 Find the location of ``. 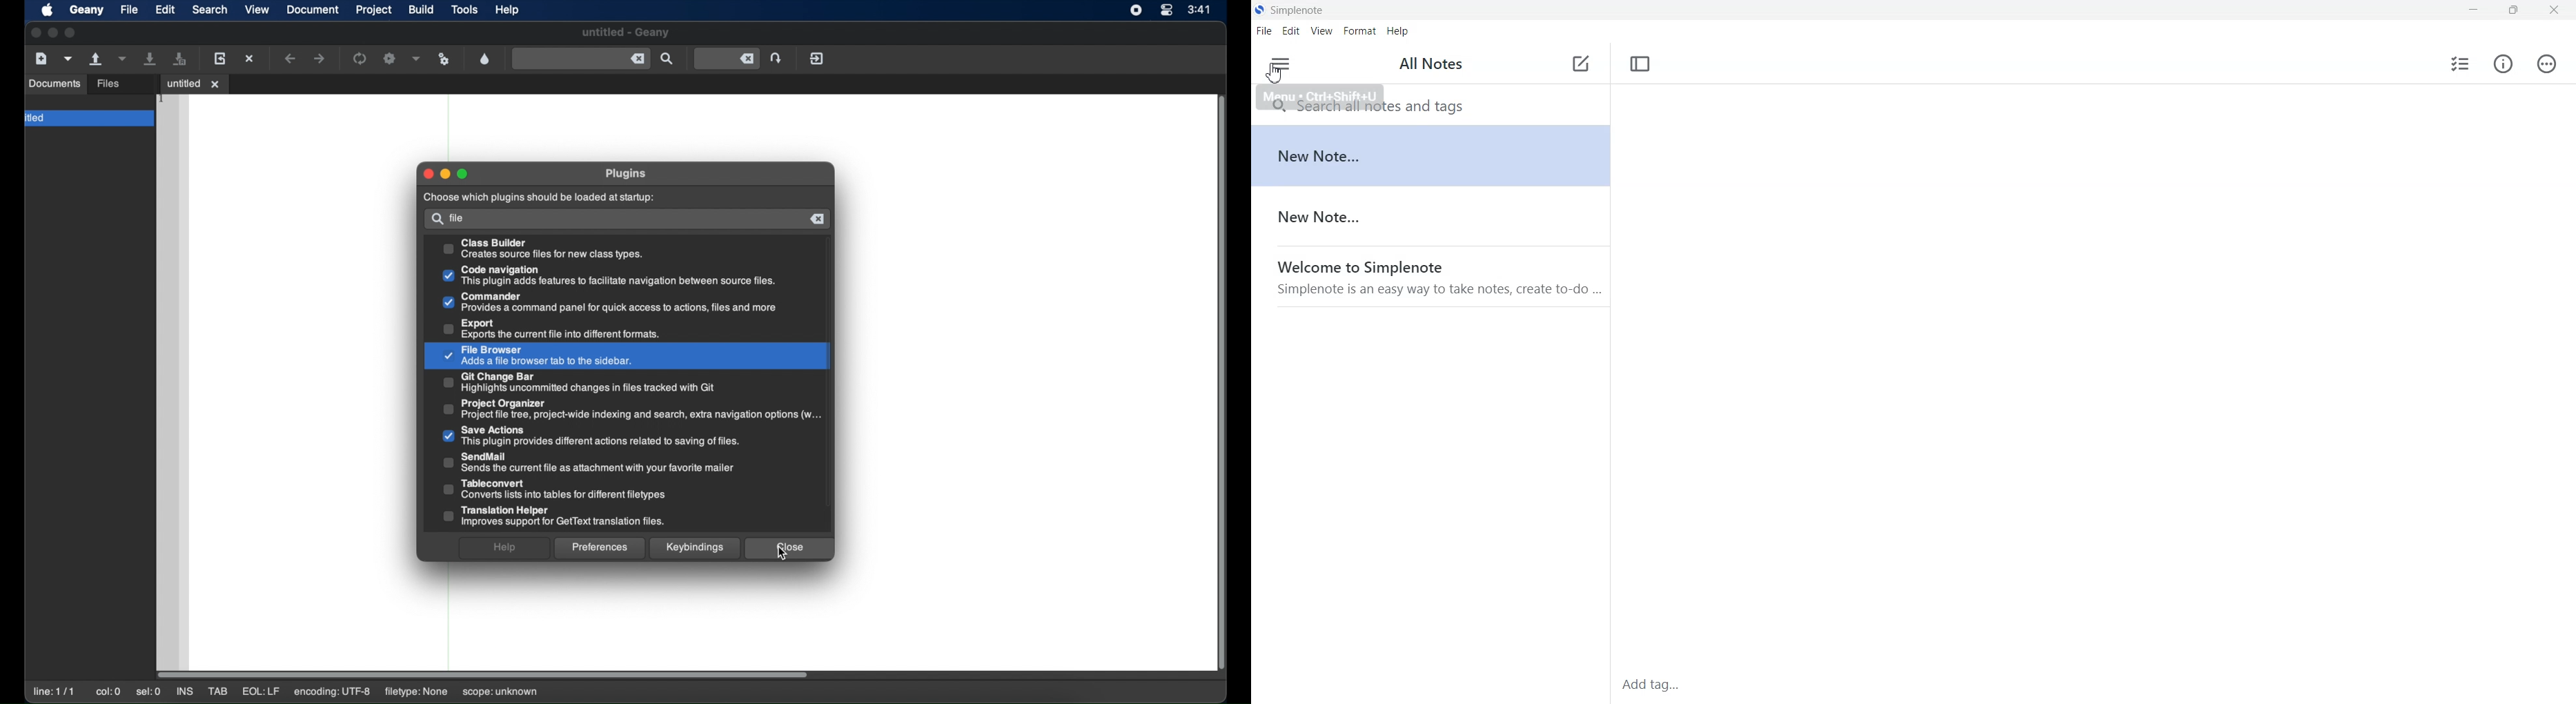

 is located at coordinates (545, 249).